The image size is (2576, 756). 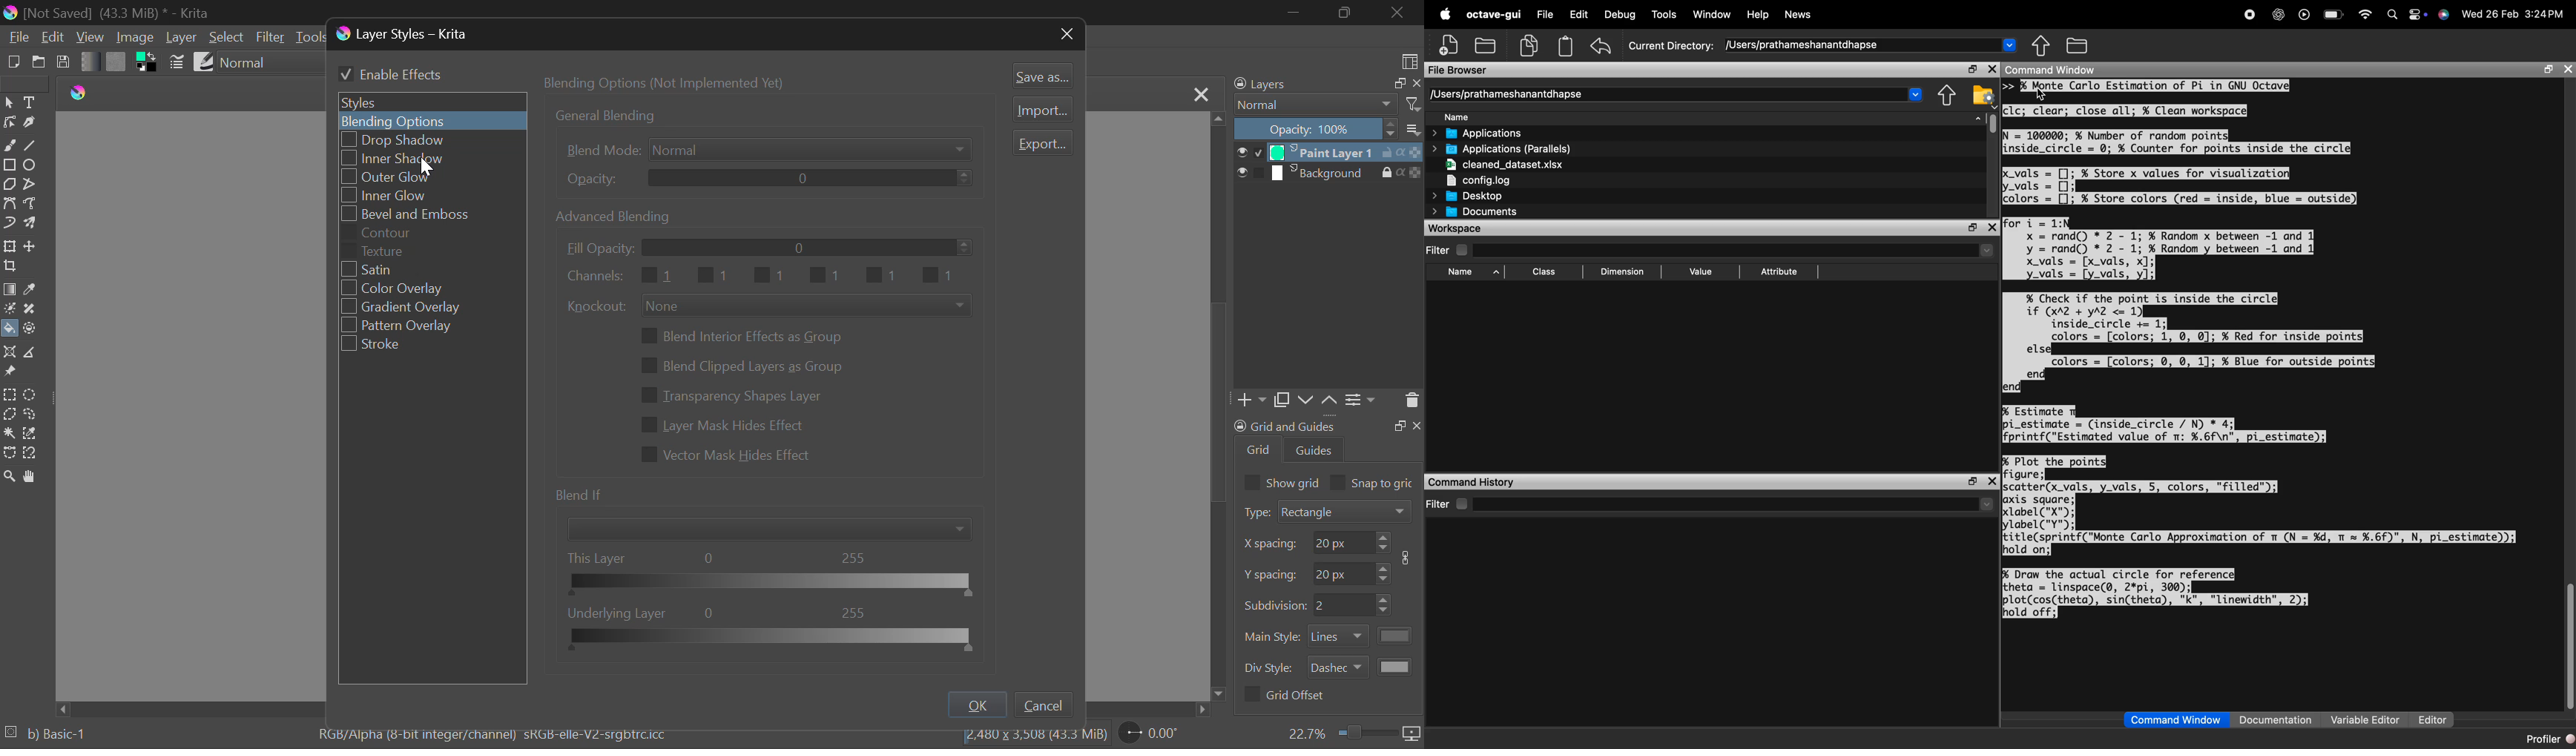 I want to click on Polygon, so click(x=9, y=183).